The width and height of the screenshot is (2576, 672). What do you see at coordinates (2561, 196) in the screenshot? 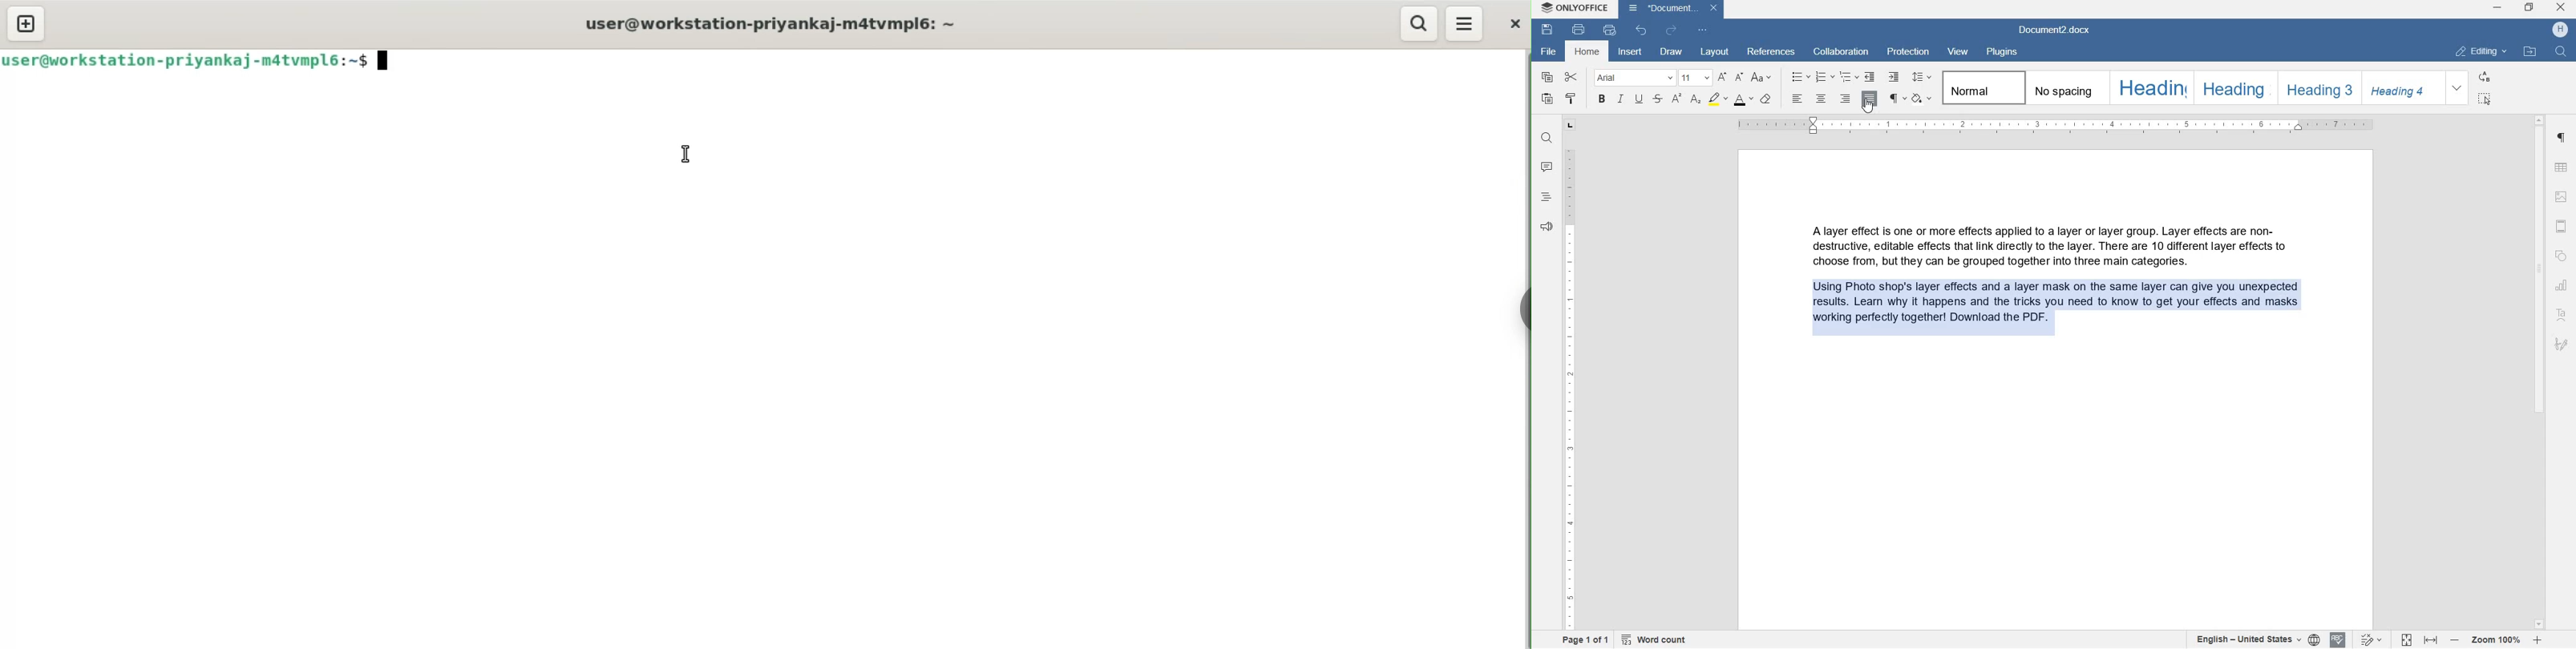
I see `HEADERS & FOOTERS` at bounding box center [2561, 196].